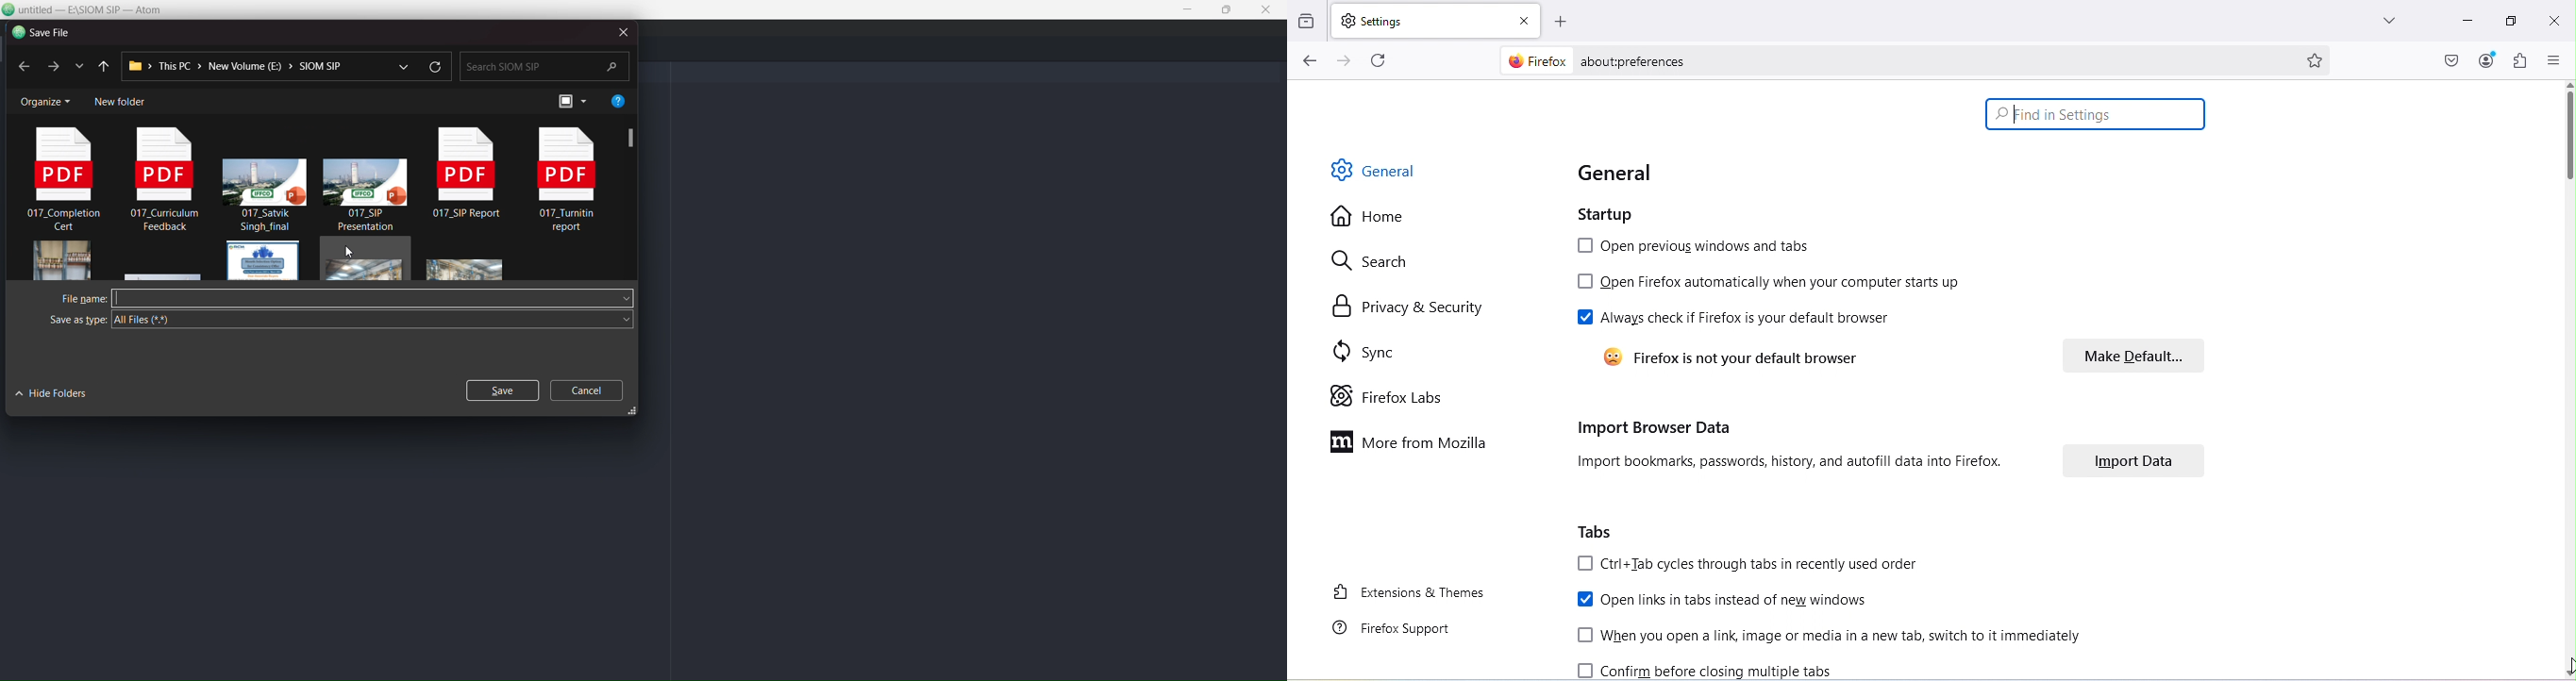 The image size is (2576, 700). What do you see at coordinates (358, 298) in the screenshot?
I see `write filename` at bounding box center [358, 298].